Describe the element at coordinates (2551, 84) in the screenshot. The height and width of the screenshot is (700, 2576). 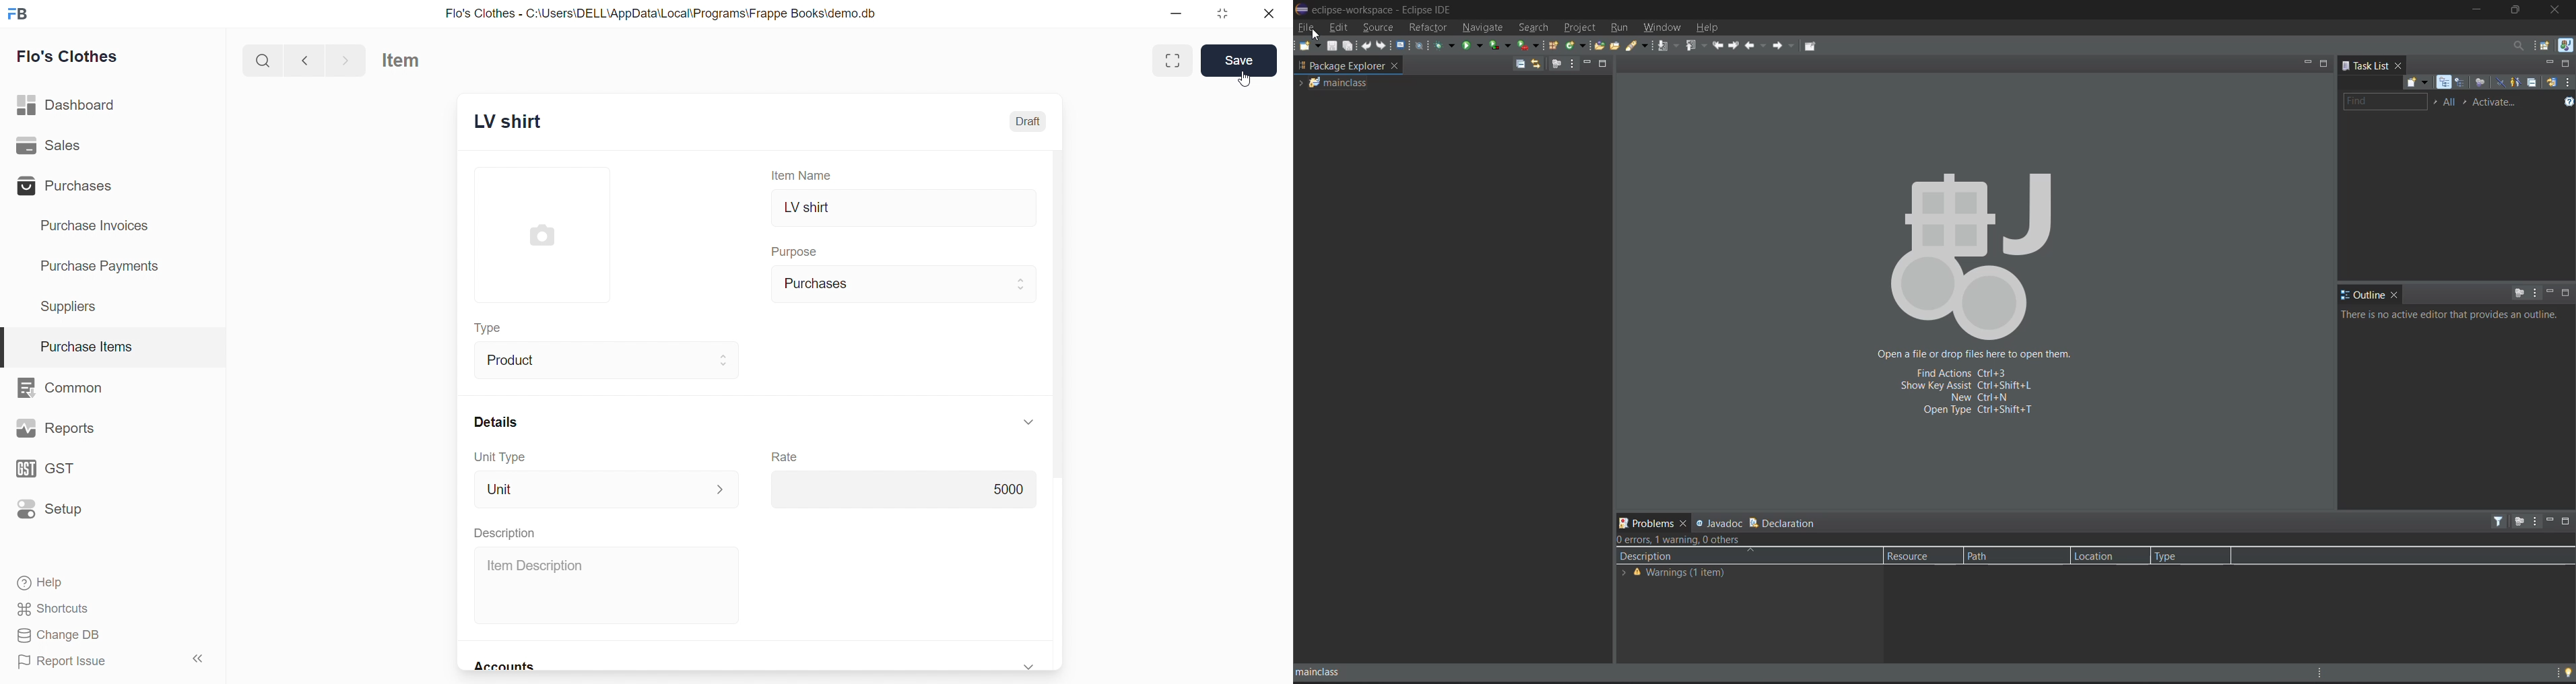
I see `synchronize changed` at that location.